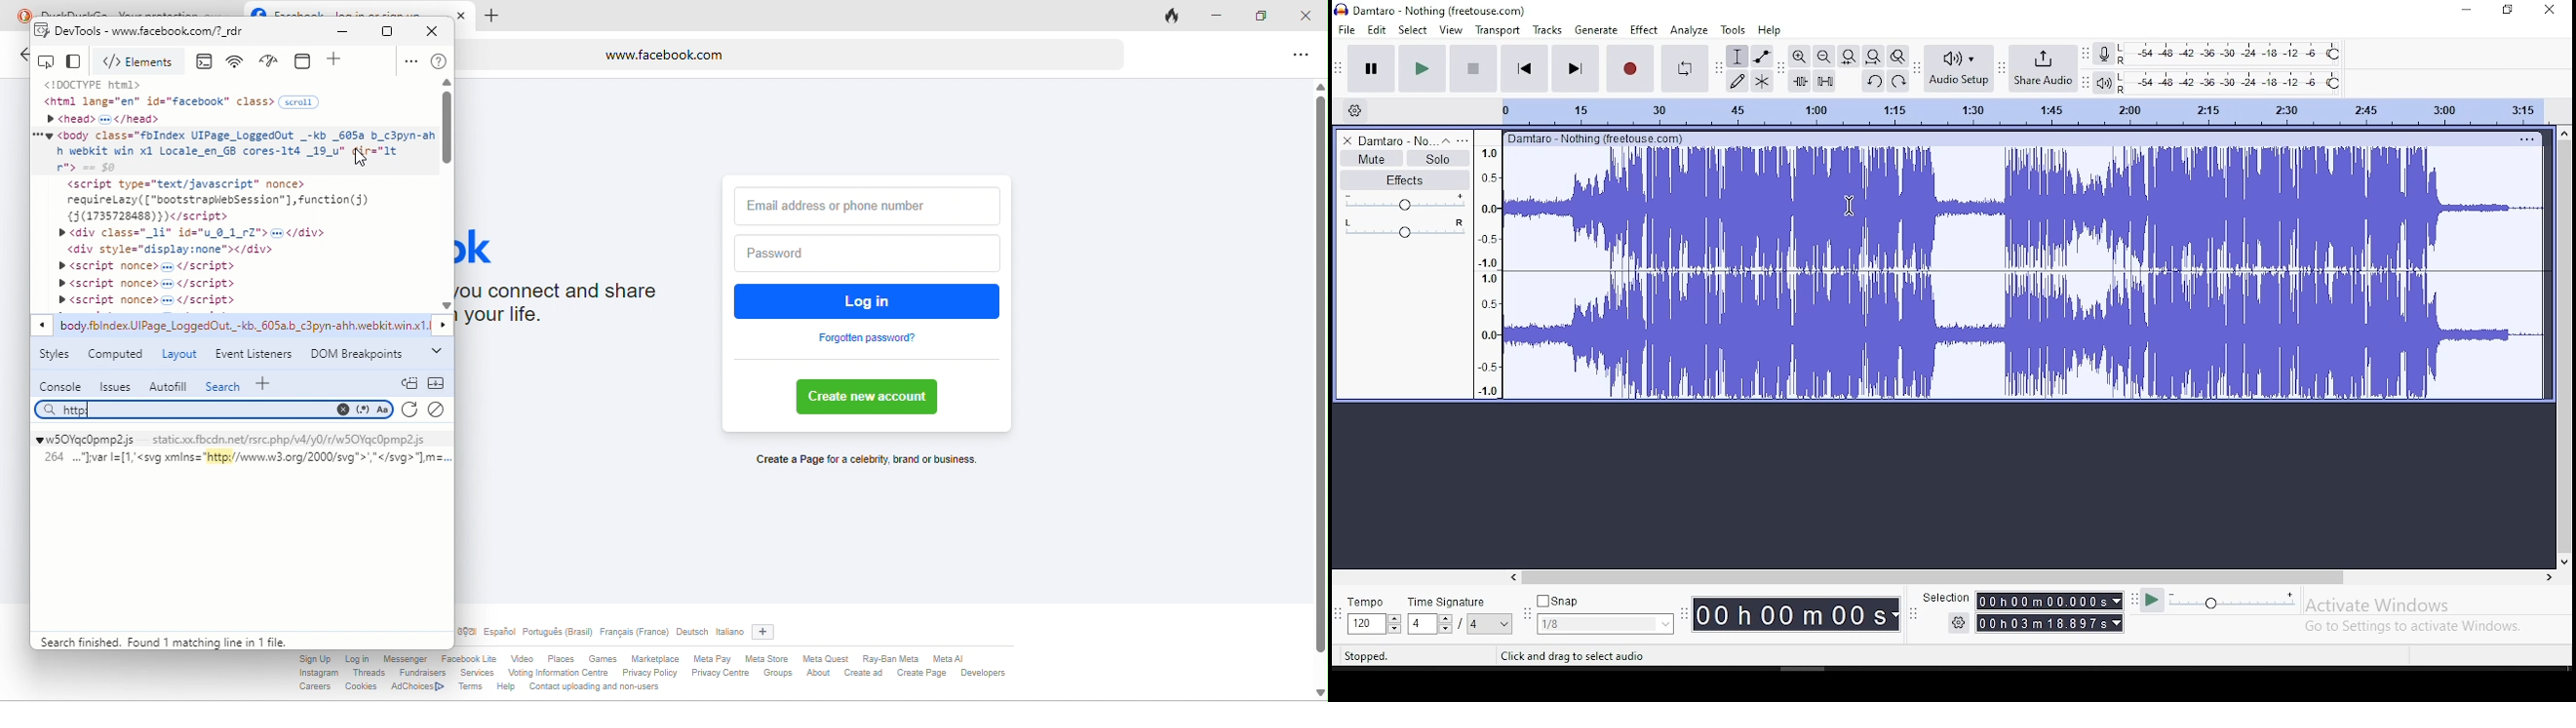  What do you see at coordinates (1344, 140) in the screenshot?
I see `delete track` at bounding box center [1344, 140].